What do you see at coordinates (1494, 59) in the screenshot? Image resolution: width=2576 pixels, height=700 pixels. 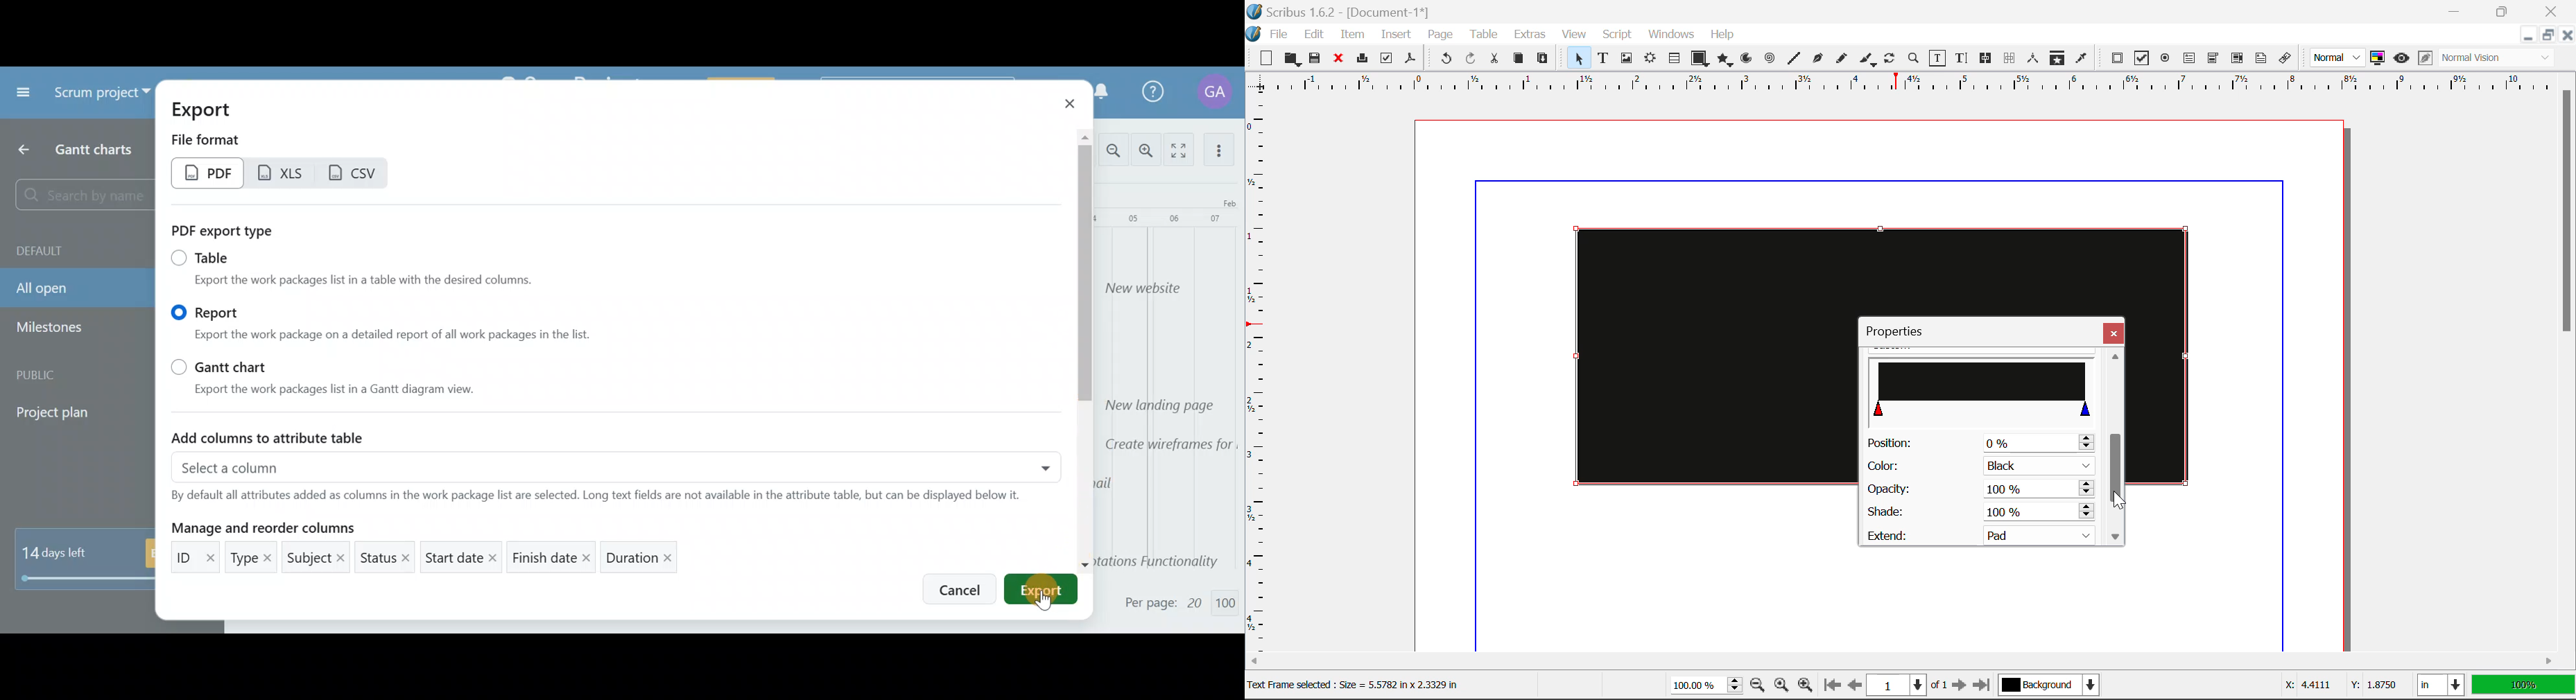 I see `Cut` at bounding box center [1494, 59].